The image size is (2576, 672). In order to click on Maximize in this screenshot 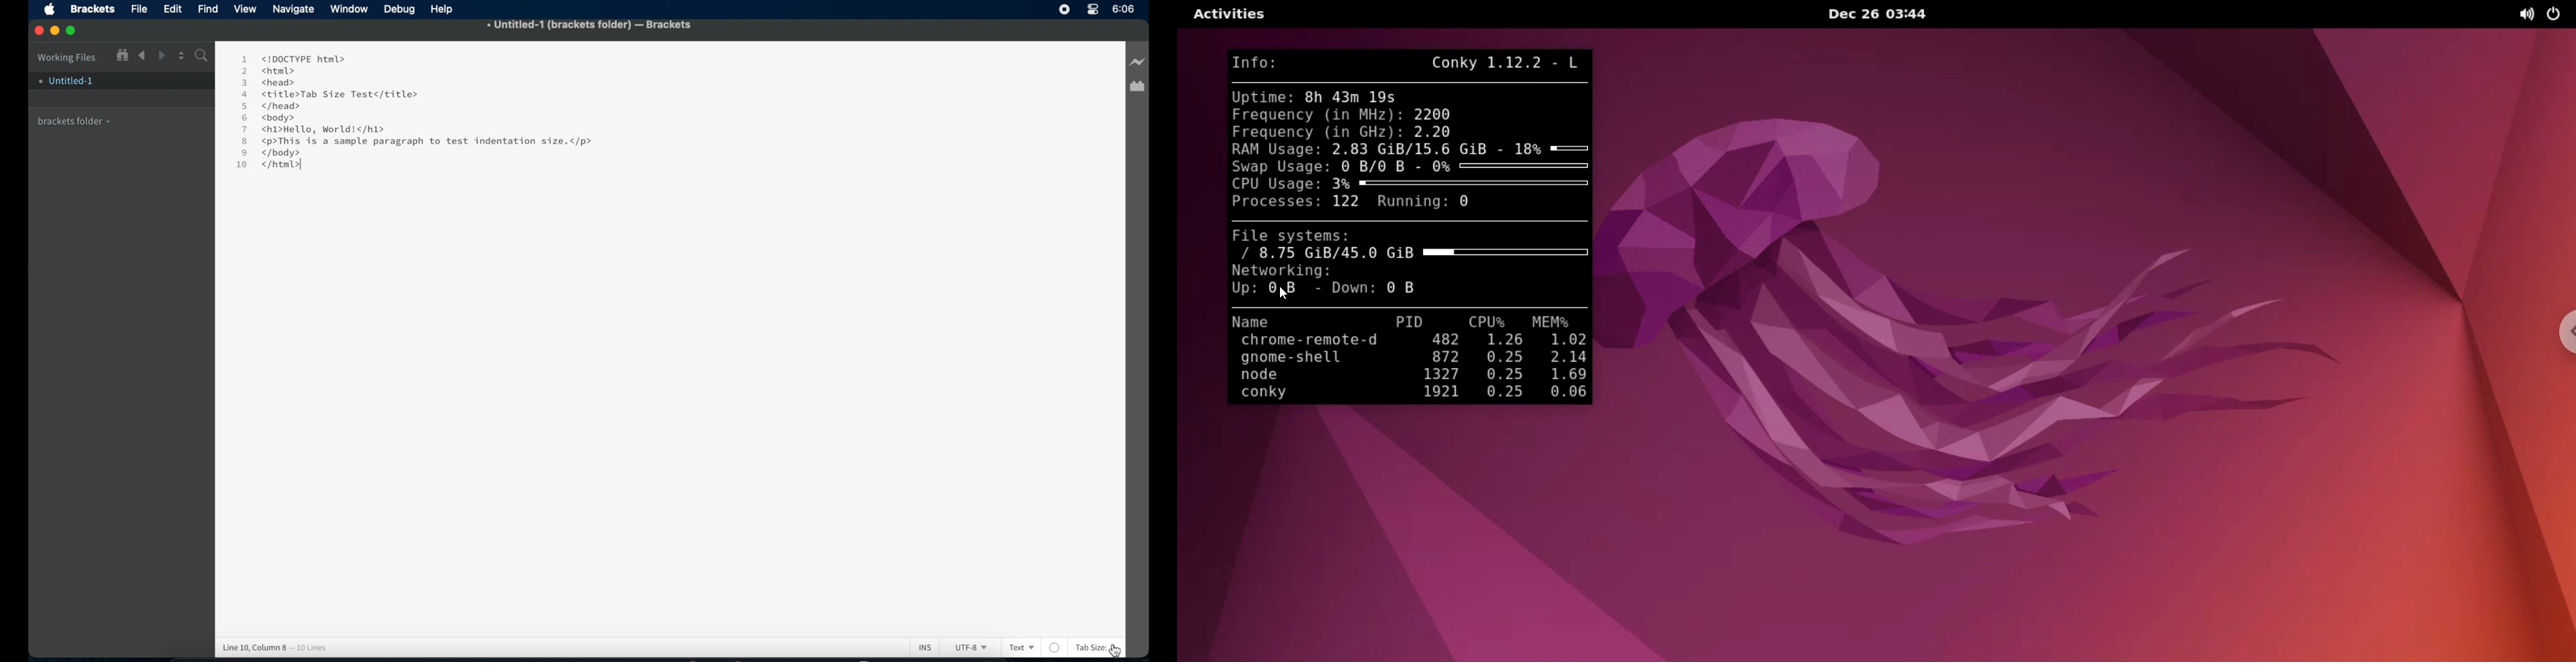, I will do `click(75, 31)`.